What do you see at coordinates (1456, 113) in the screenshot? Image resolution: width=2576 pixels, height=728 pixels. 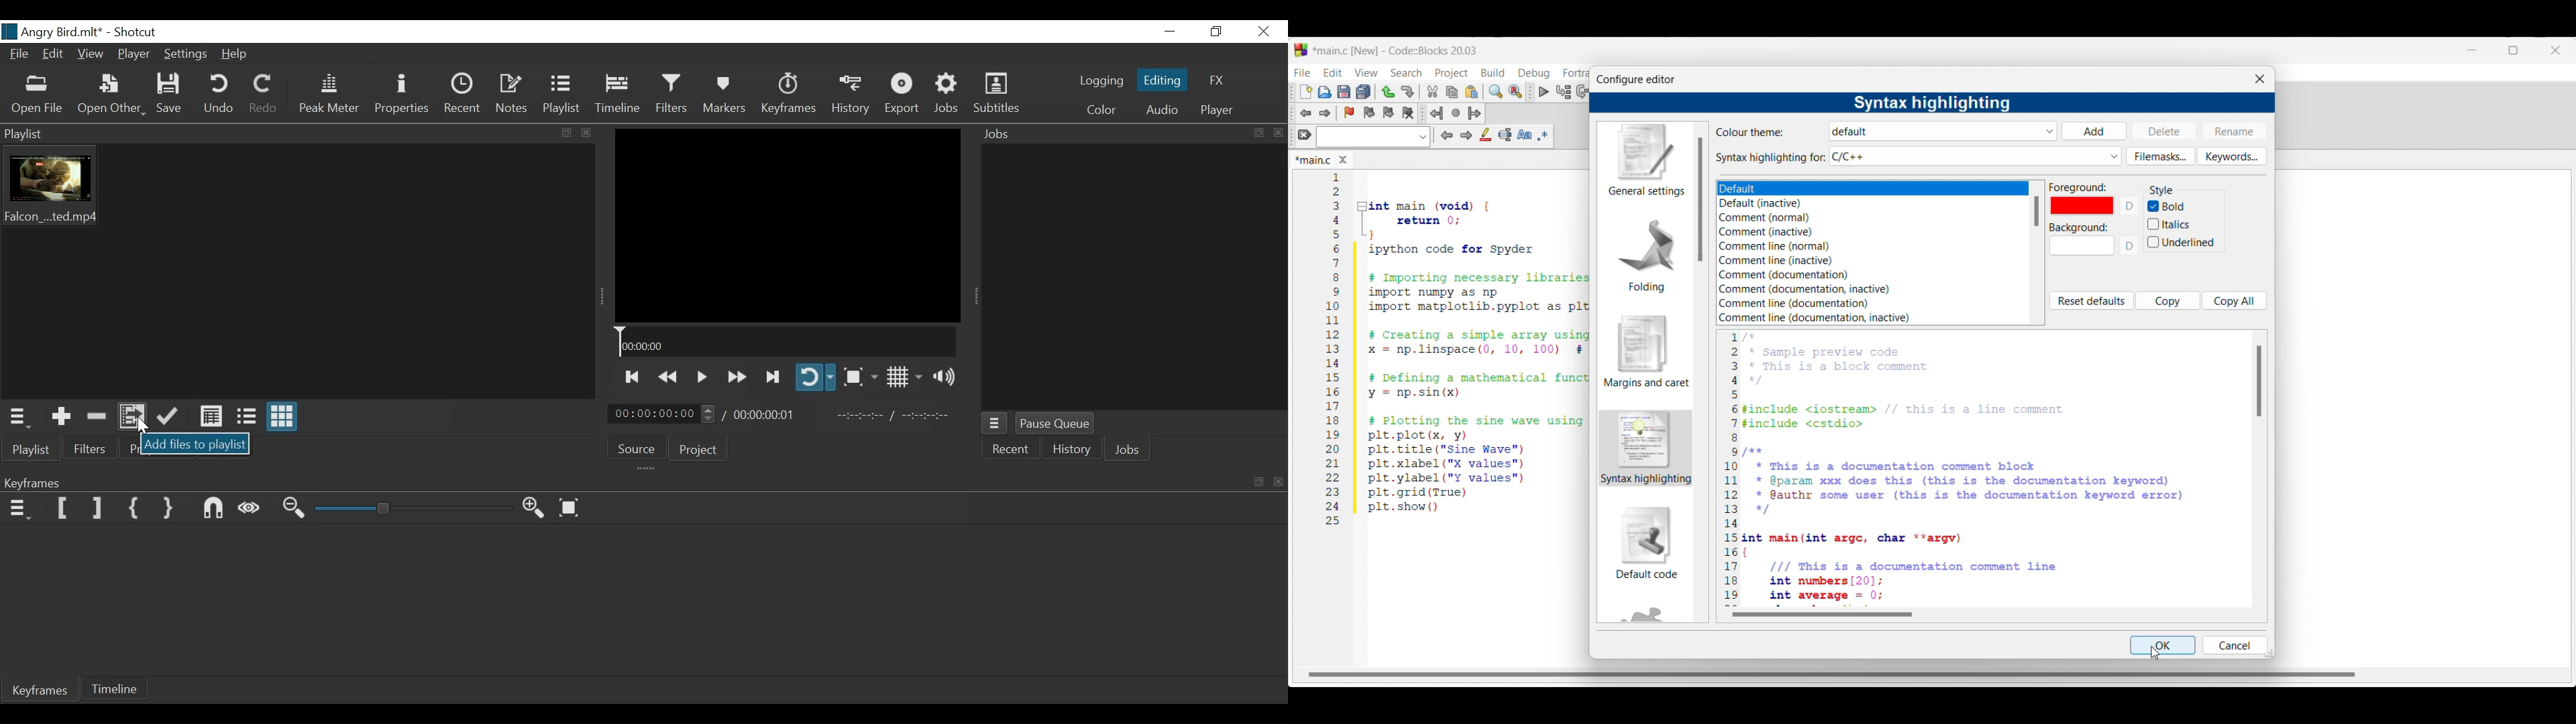 I see `Last jump` at bounding box center [1456, 113].